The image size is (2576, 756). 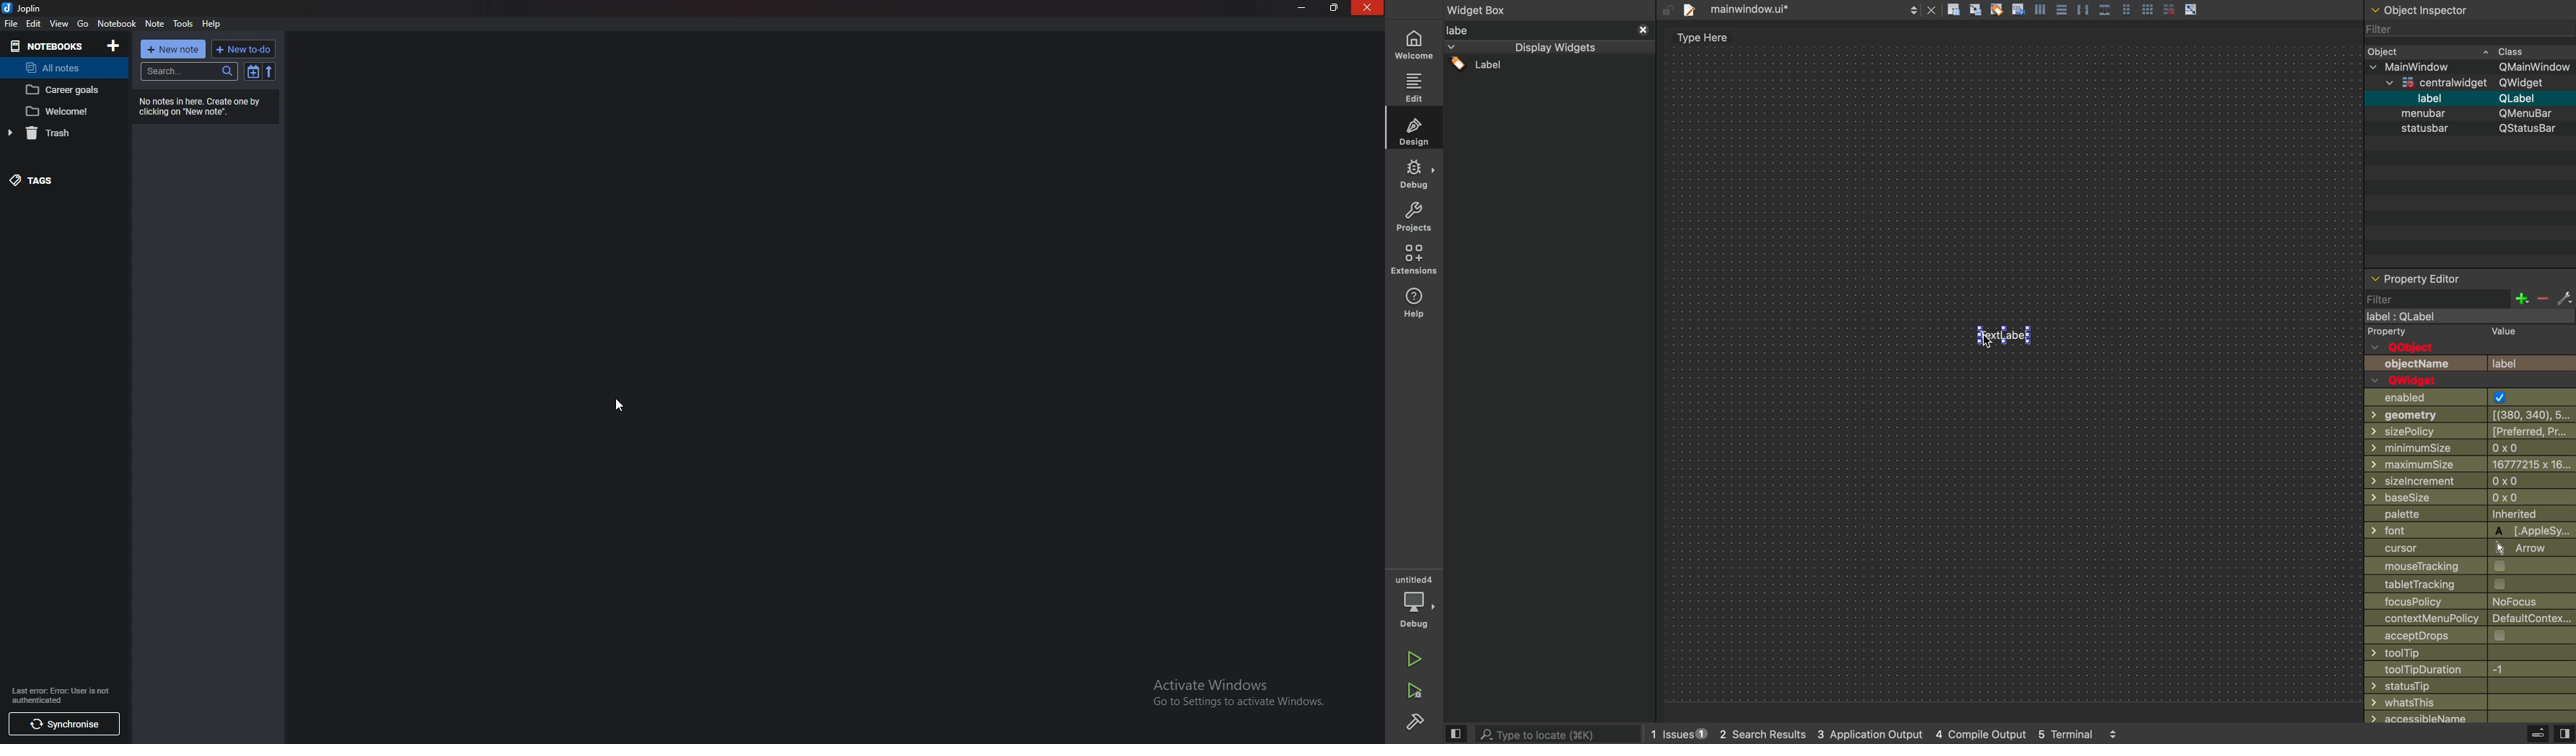 I want to click on Note book, so click(x=117, y=25).